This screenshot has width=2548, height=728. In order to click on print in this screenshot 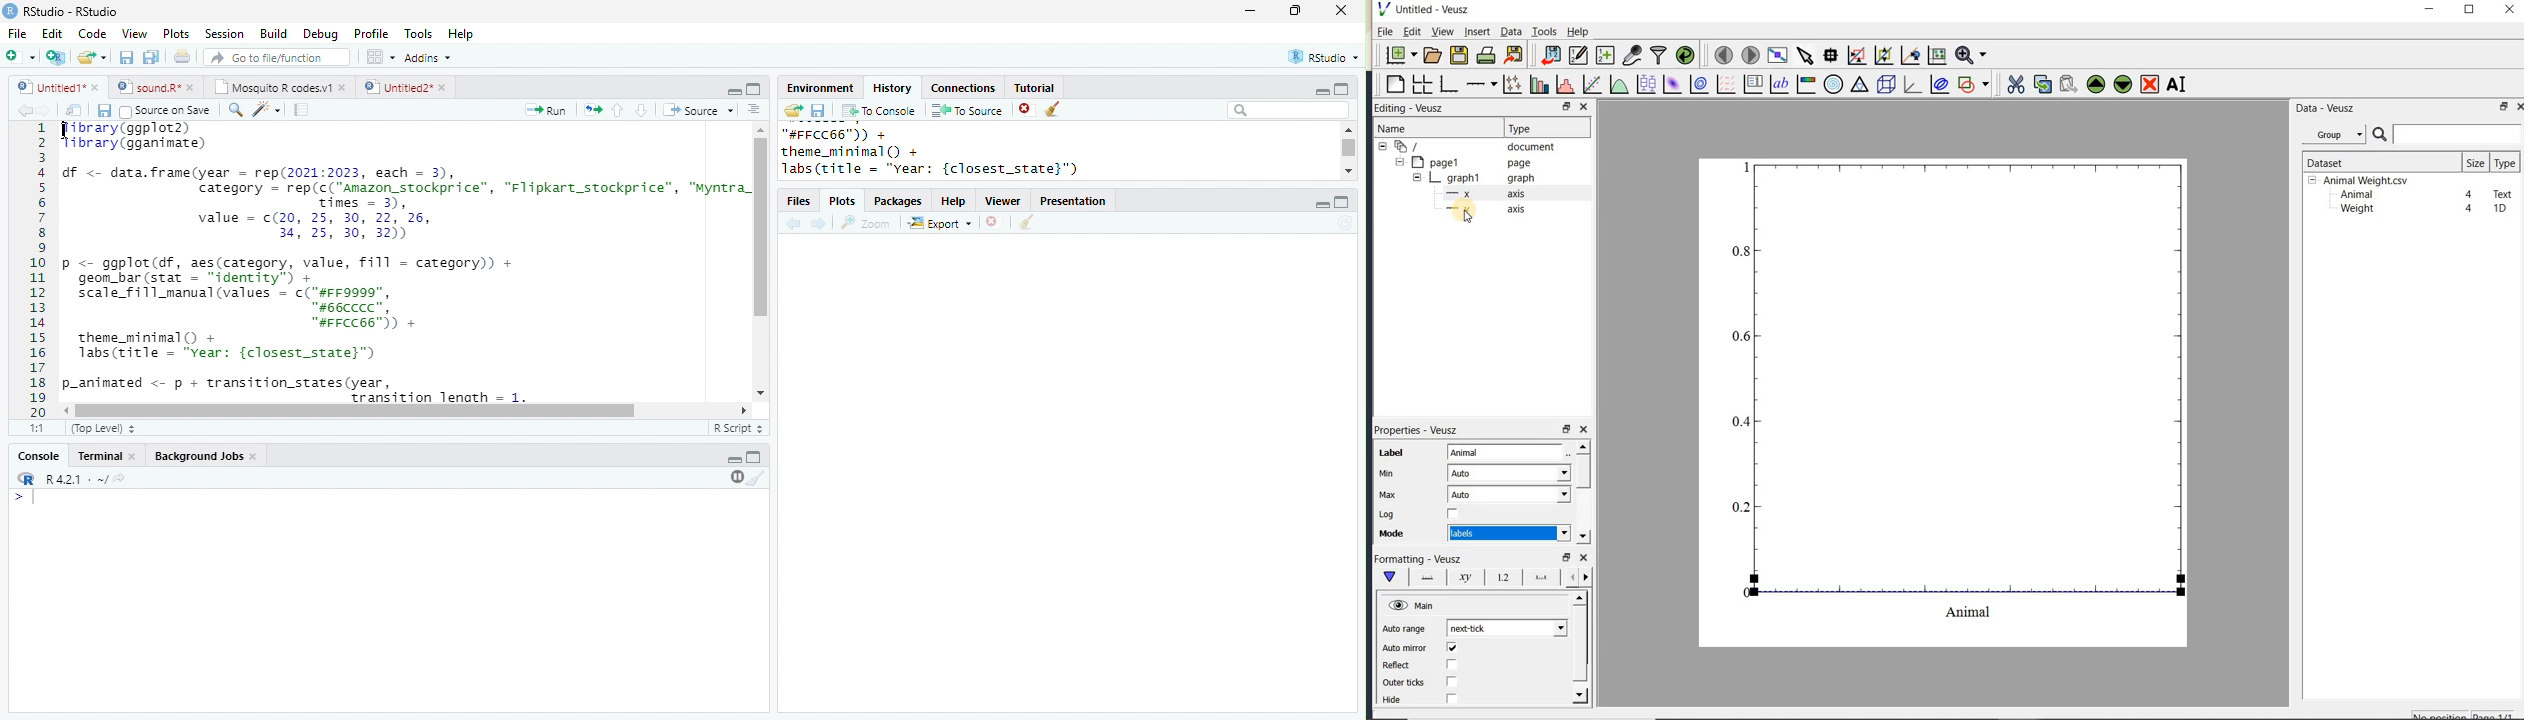, I will do `click(181, 56)`.